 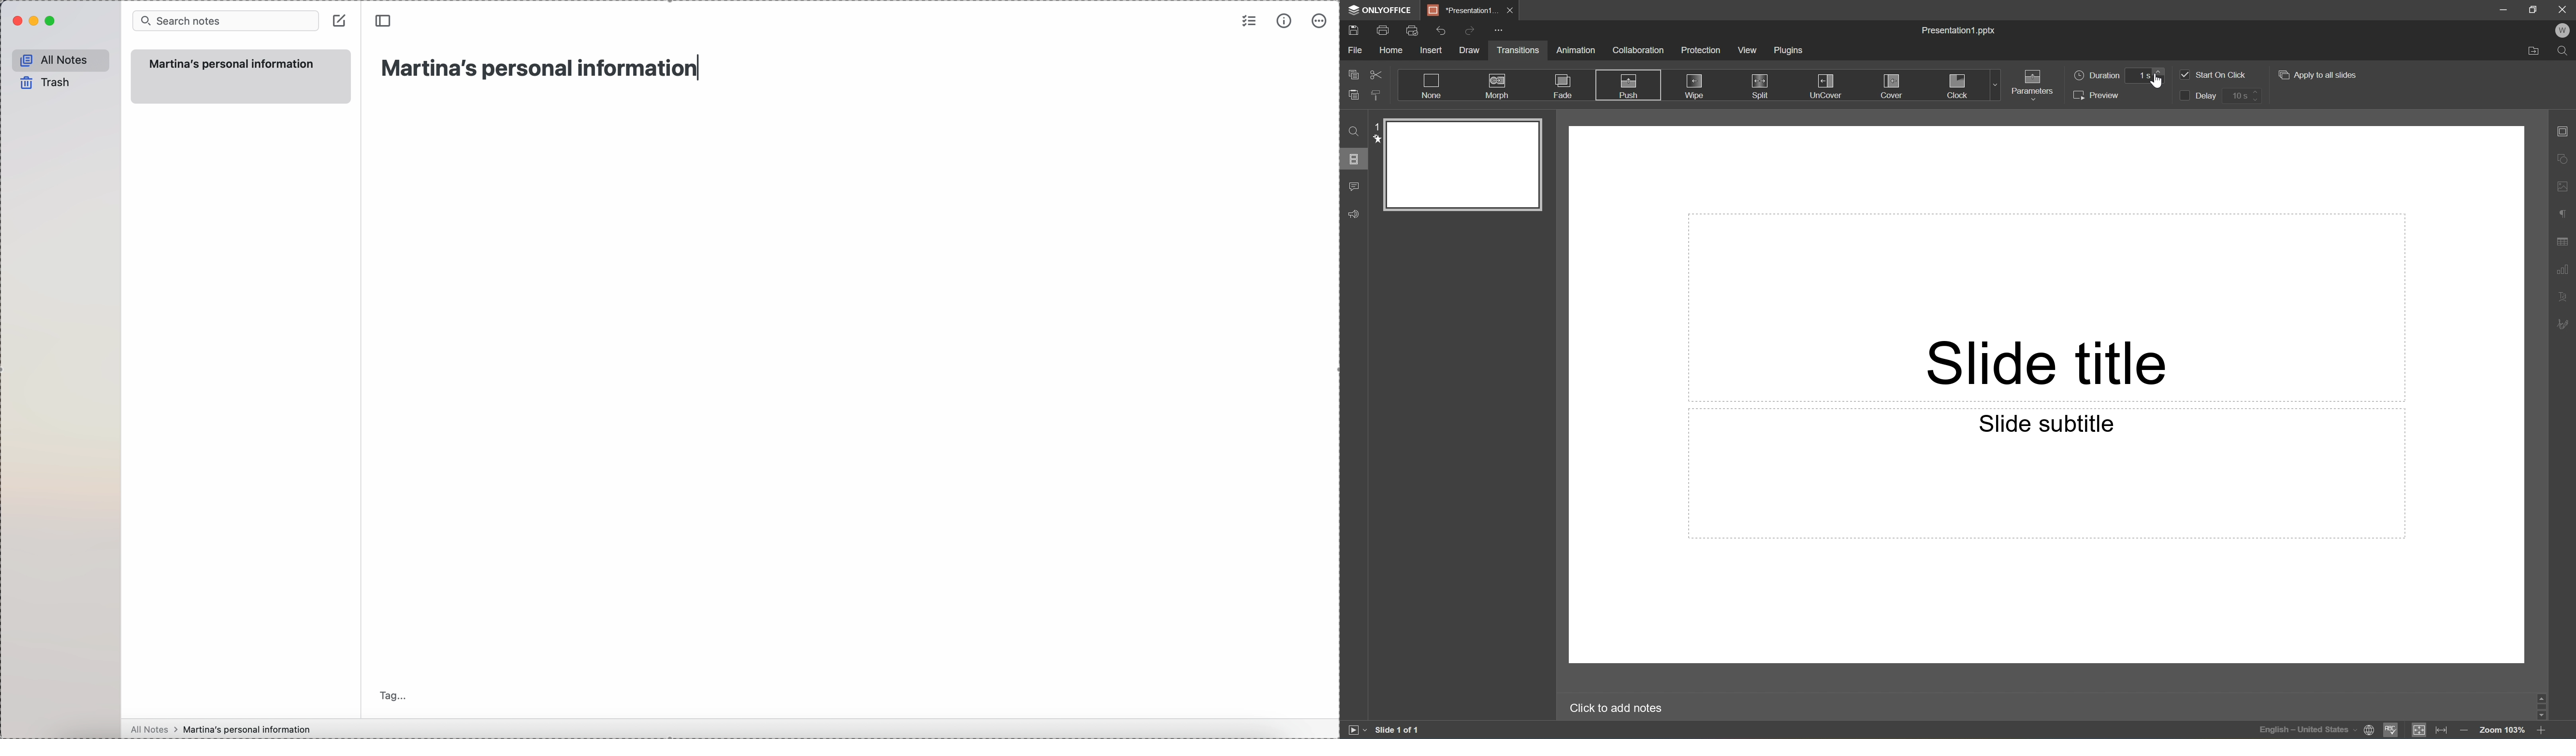 What do you see at coordinates (2543, 707) in the screenshot?
I see `Scroll Bar` at bounding box center [2543, 707].